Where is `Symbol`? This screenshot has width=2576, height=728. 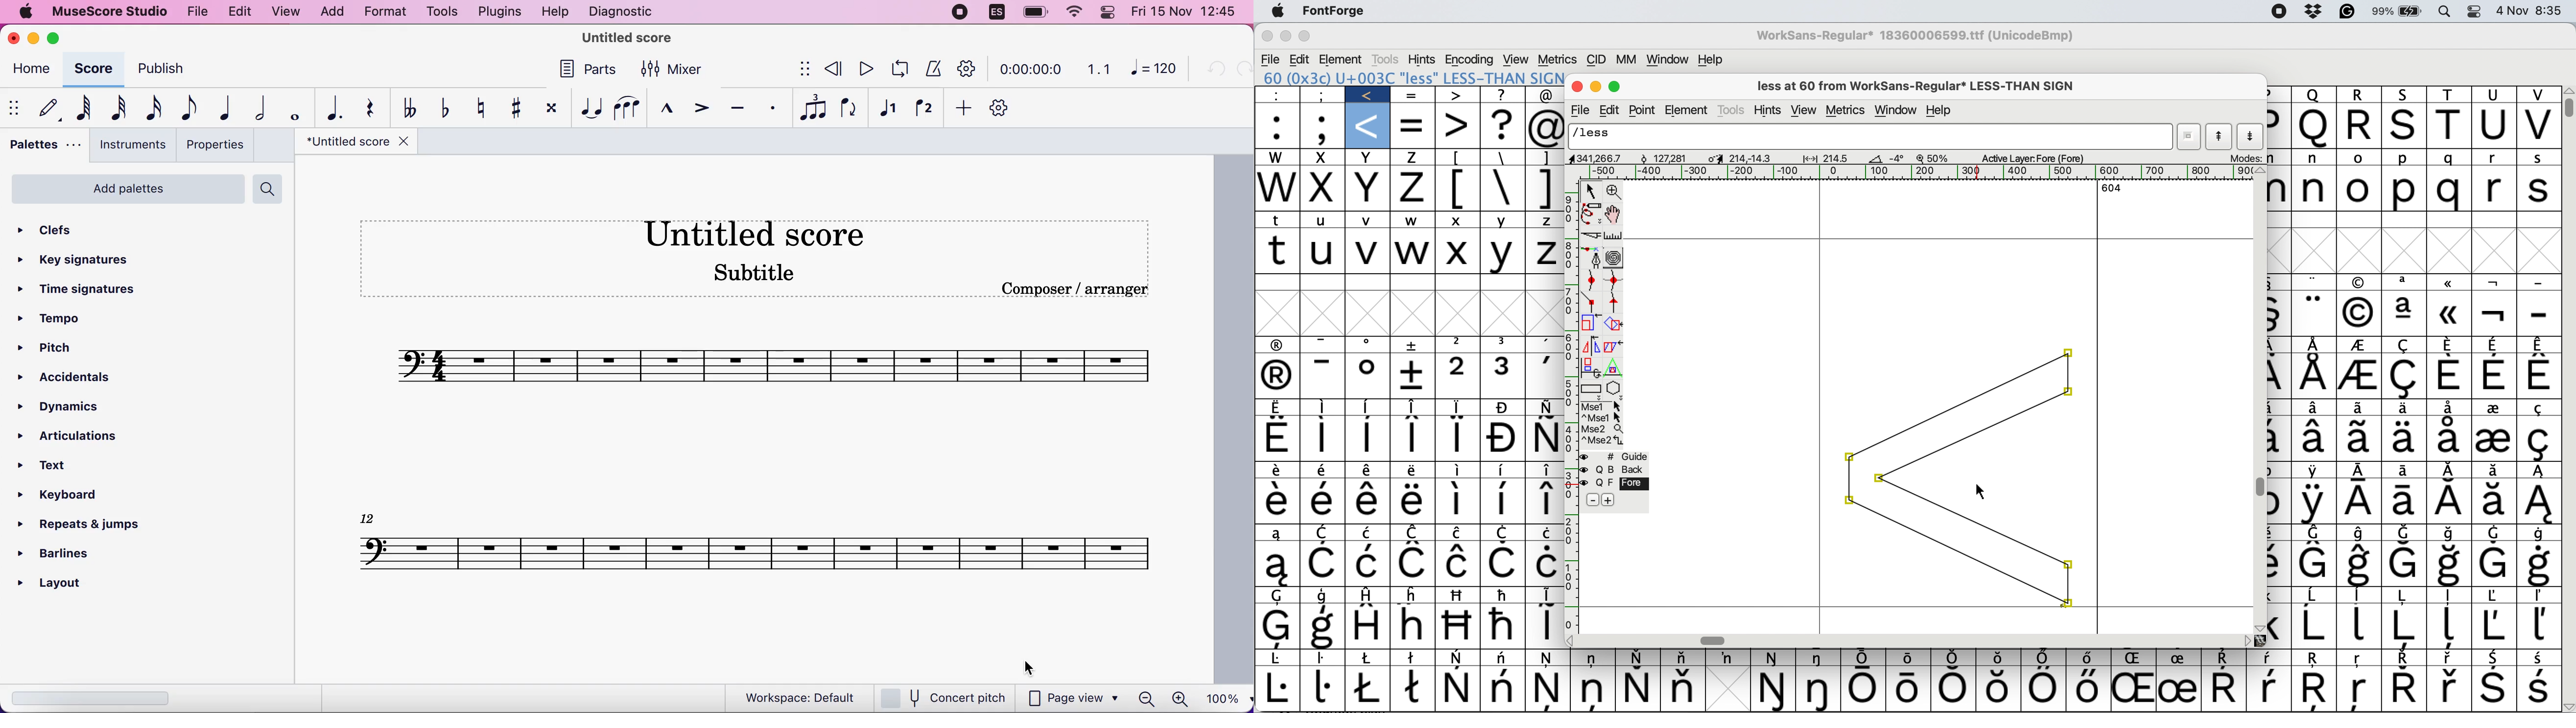
Symbol is located at coordinates (2132, 689).